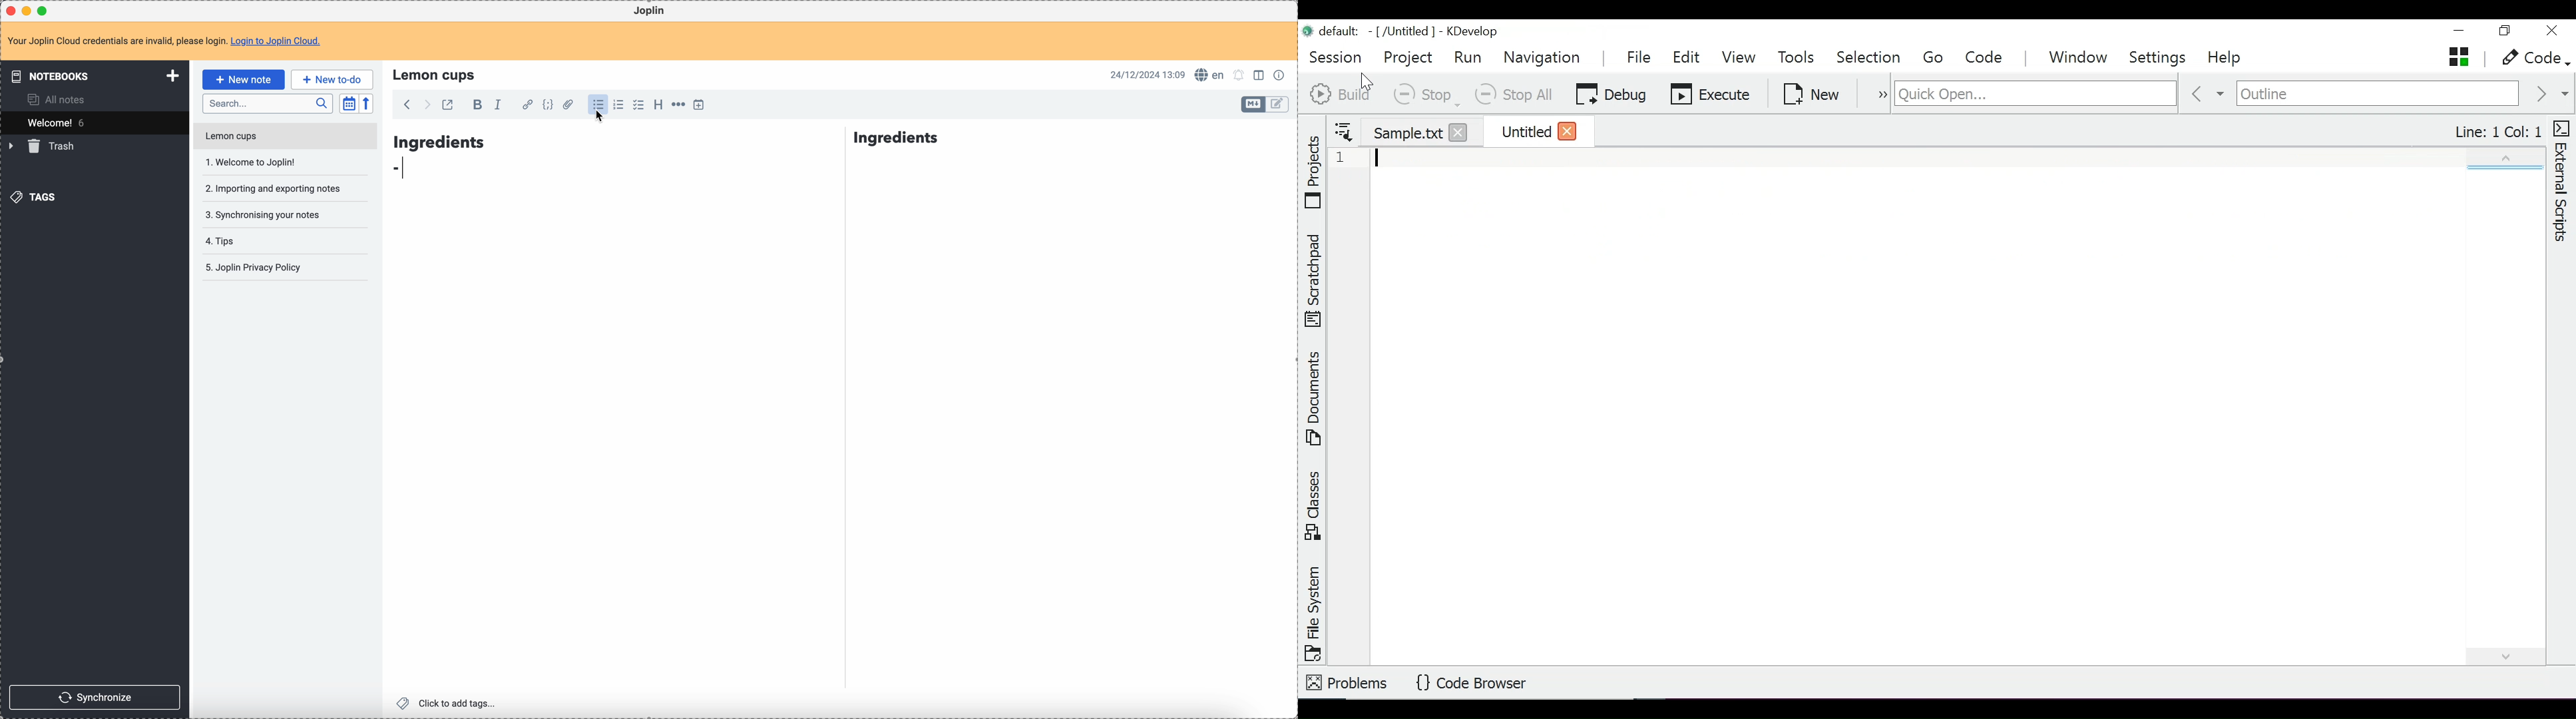  Describe the element at coordinates (29, 12) in the screenshot. I see `minimize` at that location.